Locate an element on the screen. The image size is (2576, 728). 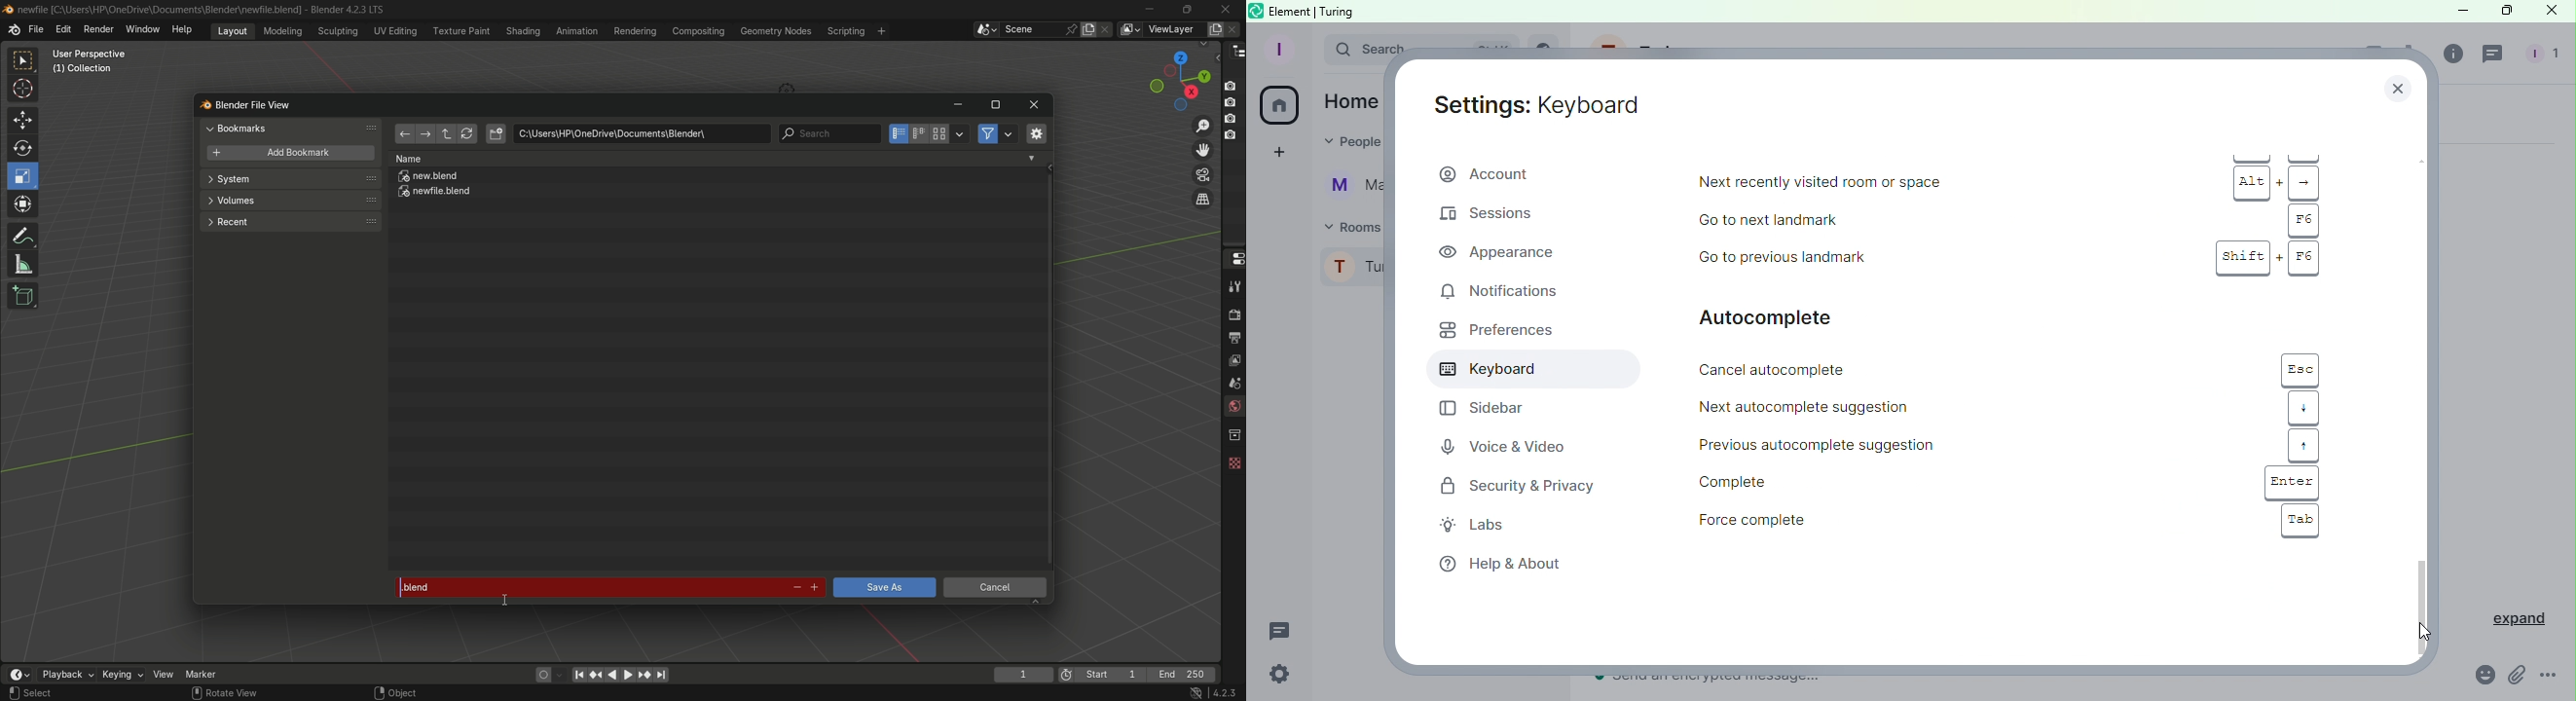
Close is located at coordinates (2549, 13).